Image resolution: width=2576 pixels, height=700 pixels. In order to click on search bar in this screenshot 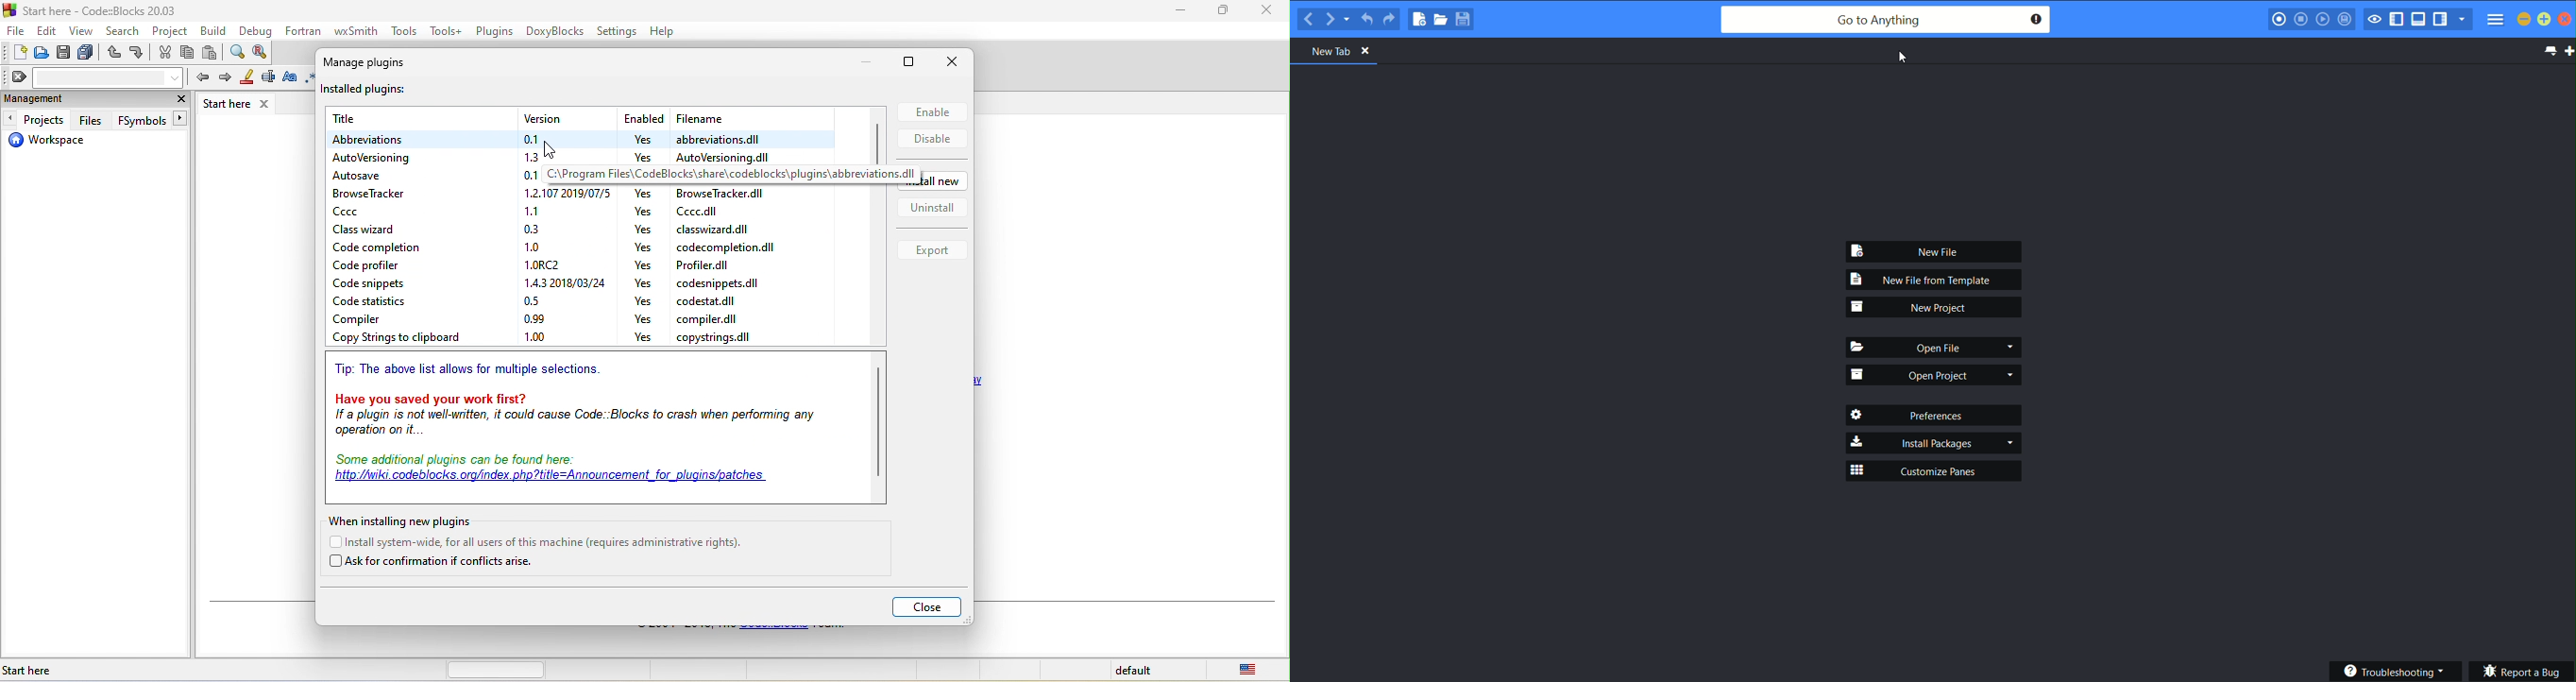, I will do `click(1886, 19)`.